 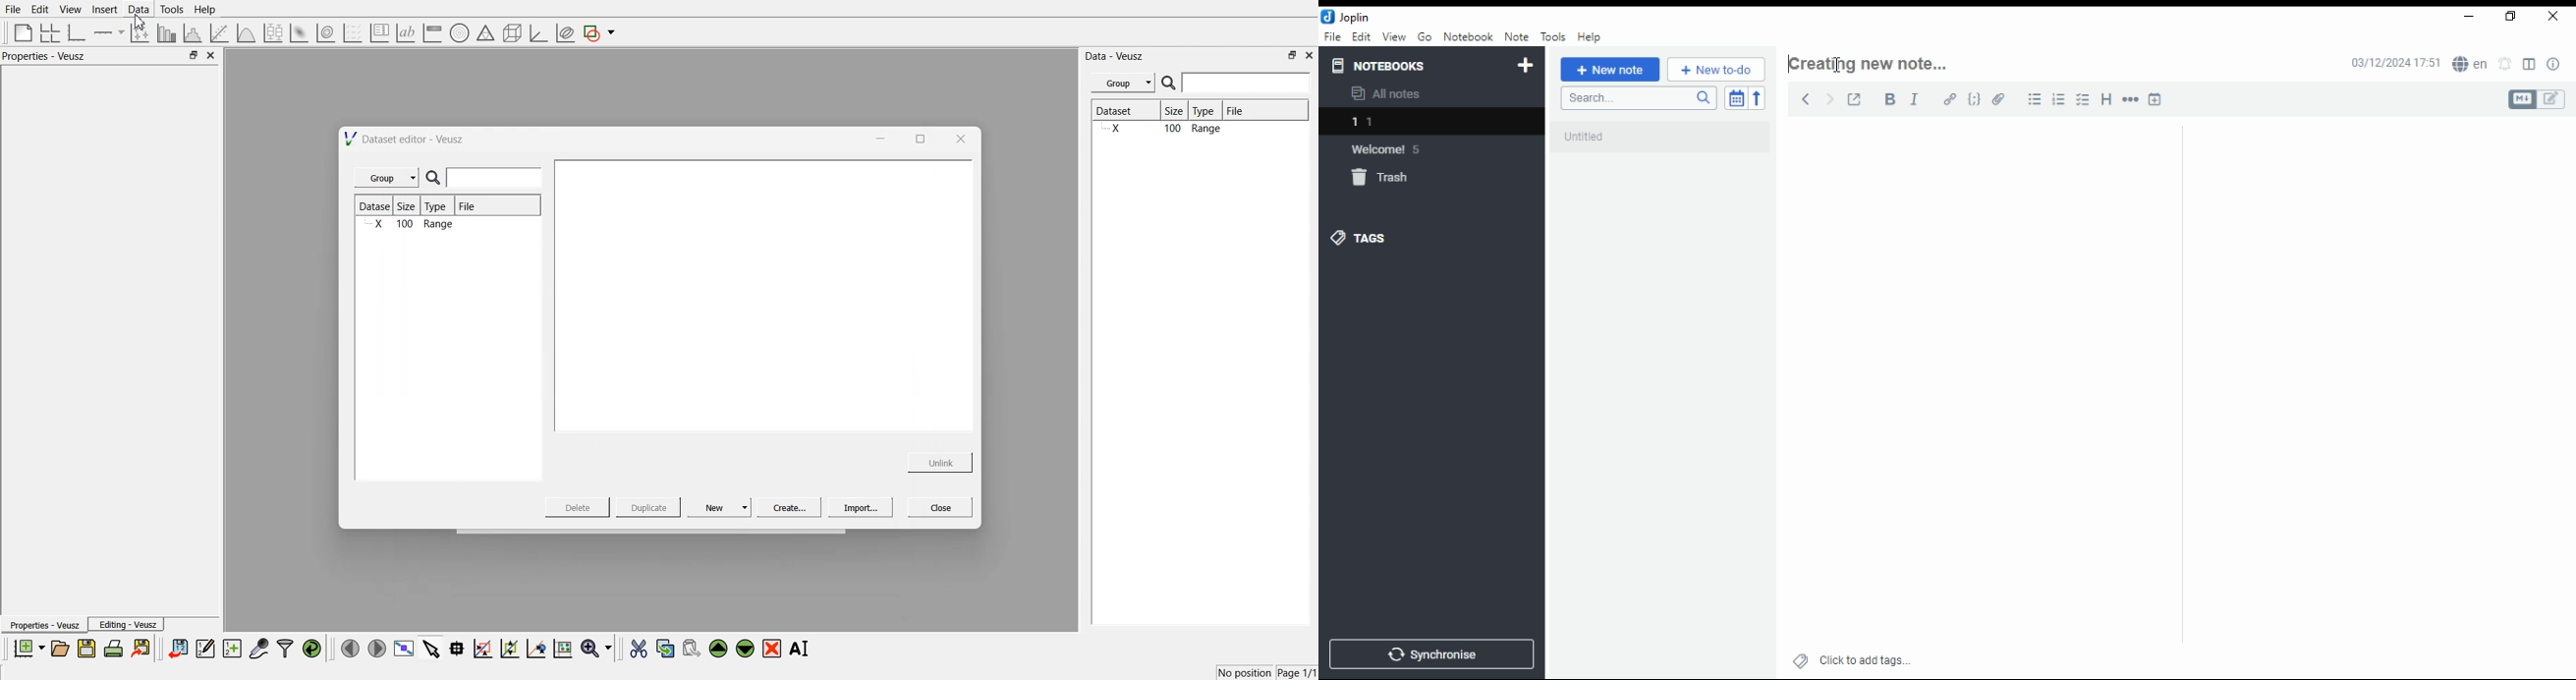 What do you see at coordinates (1246, 671) in the screenshot?
I see `No position` at bounding box center [1246, 671].